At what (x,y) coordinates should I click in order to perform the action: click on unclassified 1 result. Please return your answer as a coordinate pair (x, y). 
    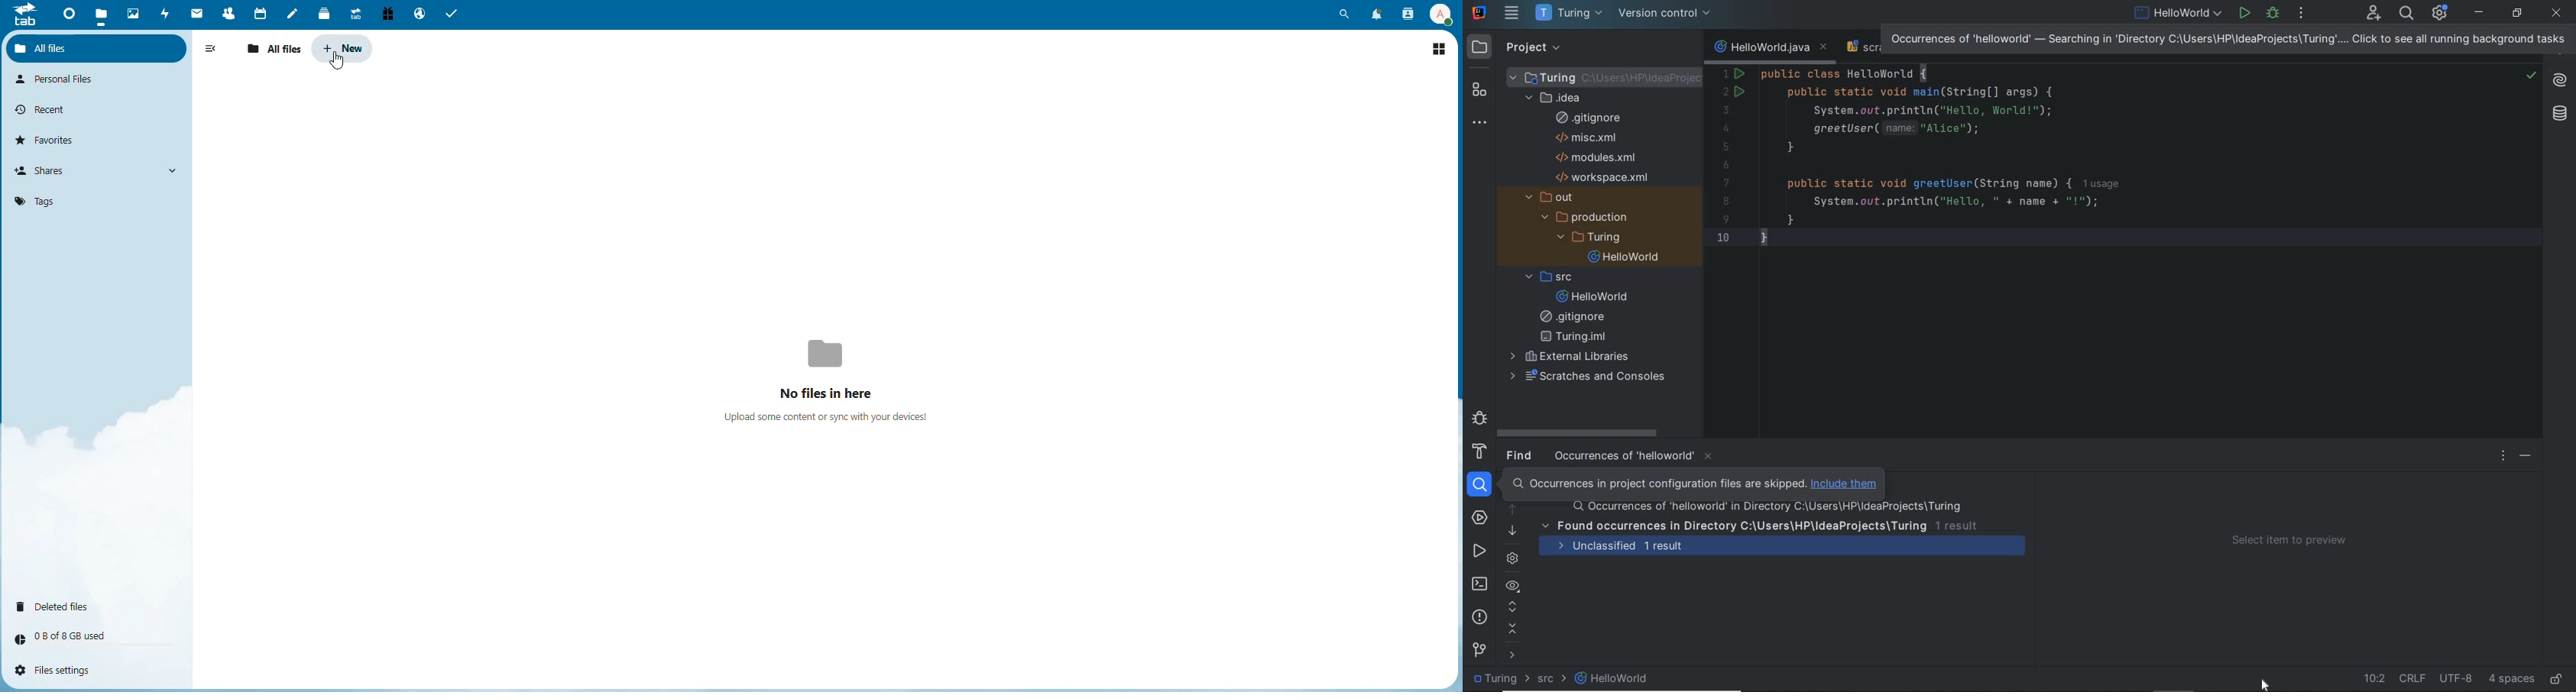
    Looking at the image, I should click on (1789, 547).